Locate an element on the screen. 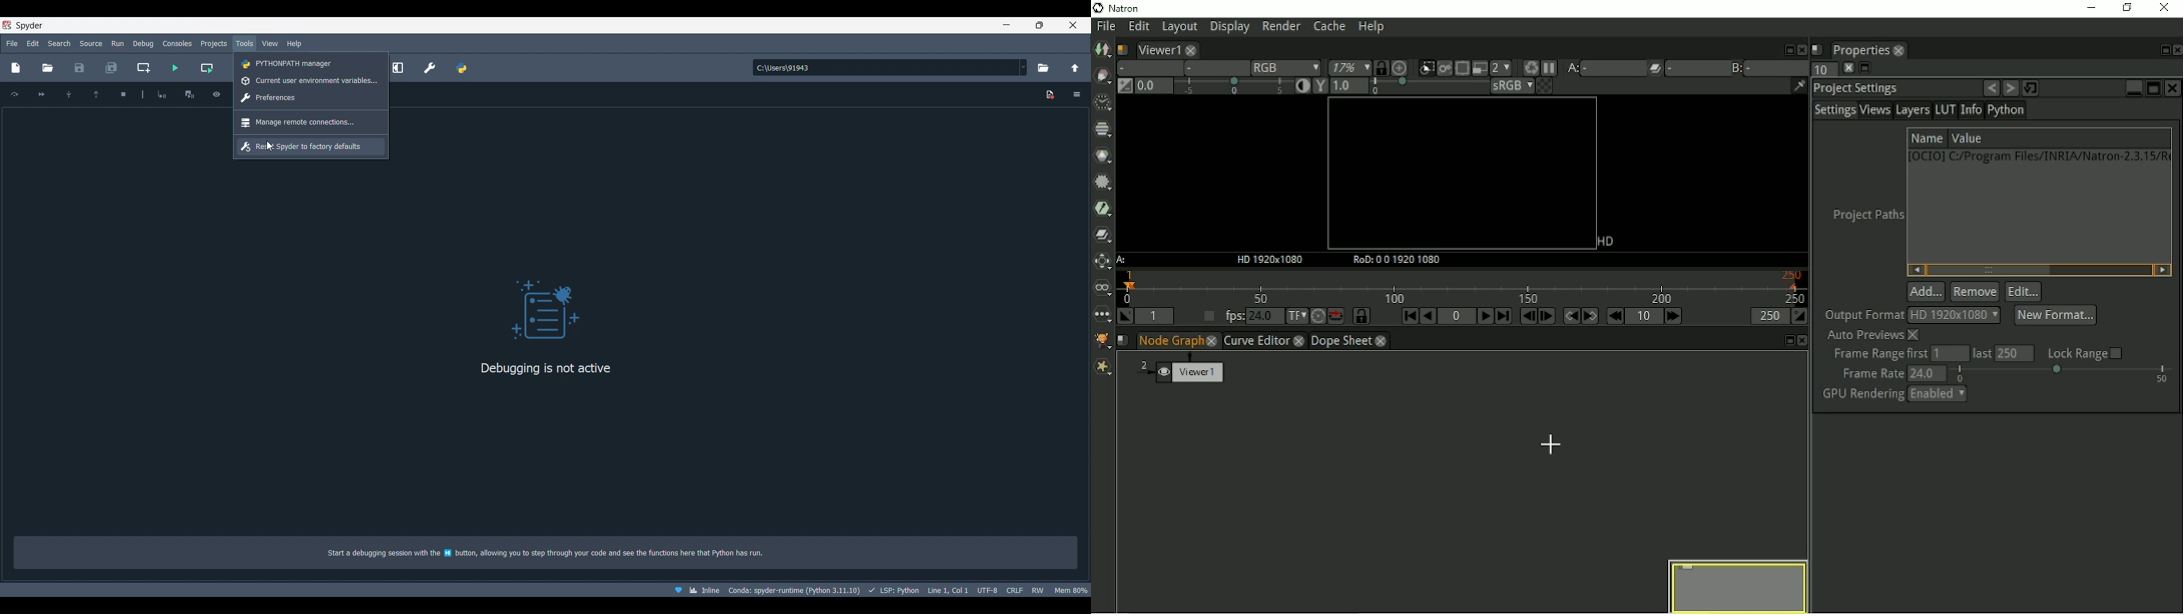 Image resolution: width=2184 pixels, height=616 pixels. Document is located at coordinates (1051, 95).